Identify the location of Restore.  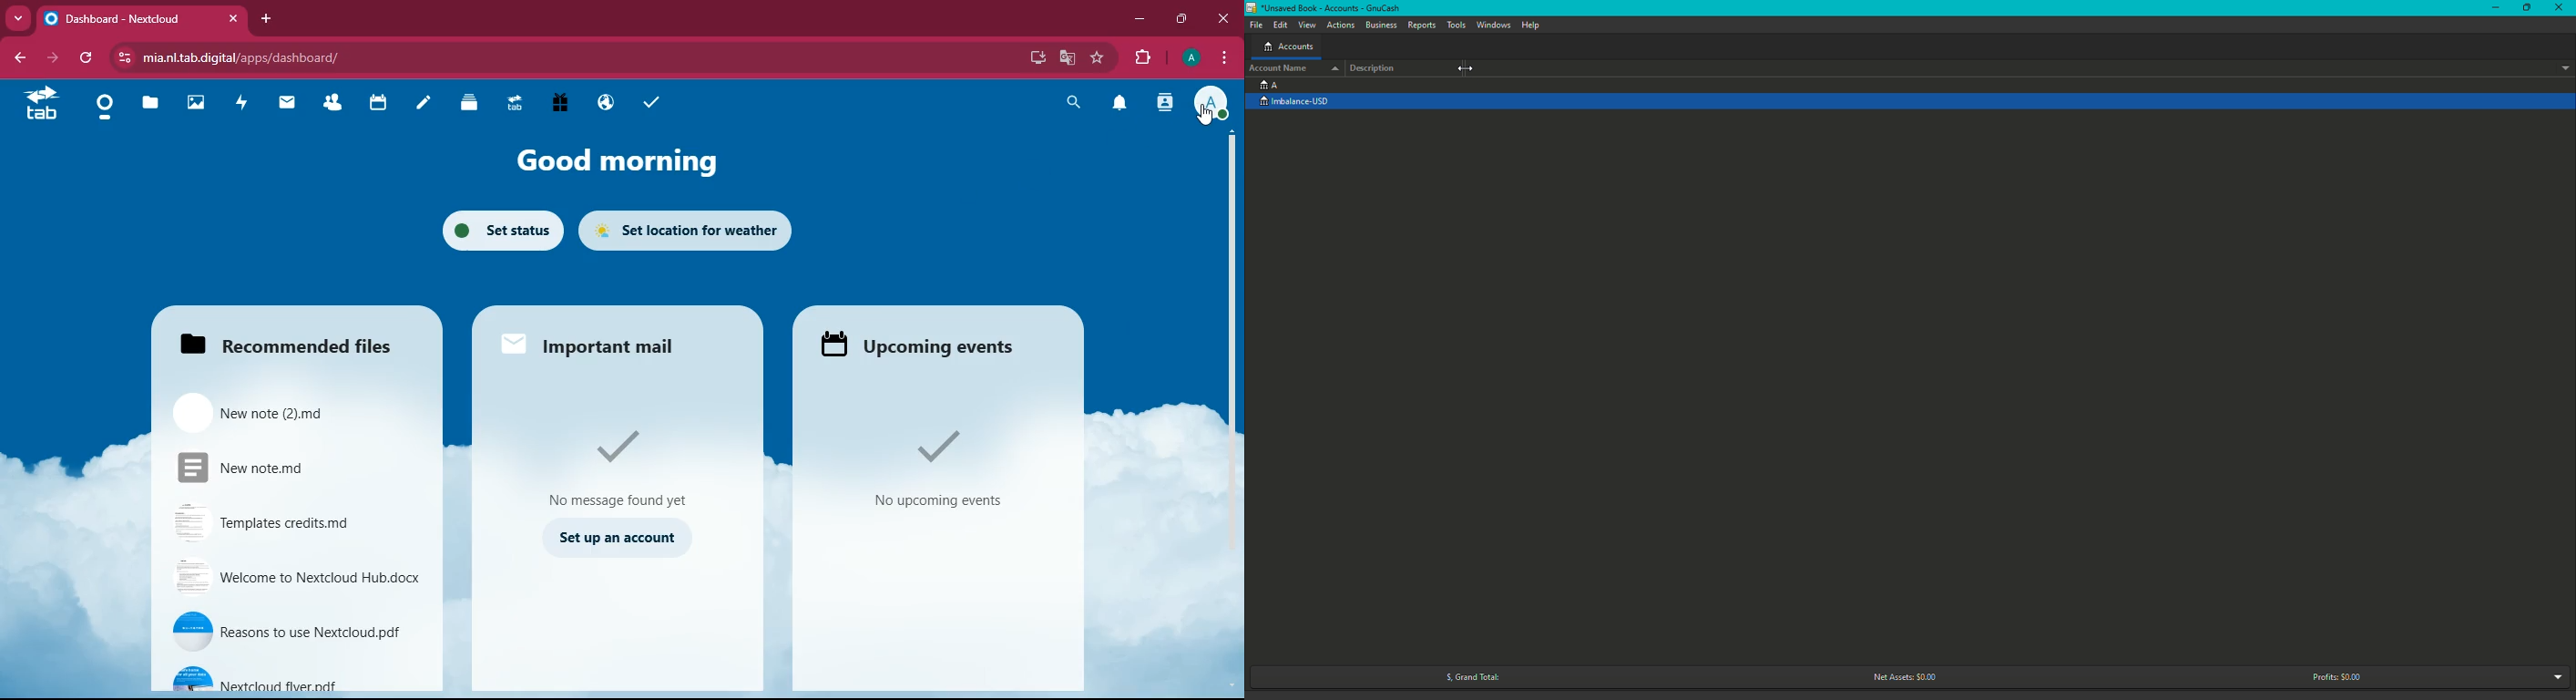
(2526, 8).